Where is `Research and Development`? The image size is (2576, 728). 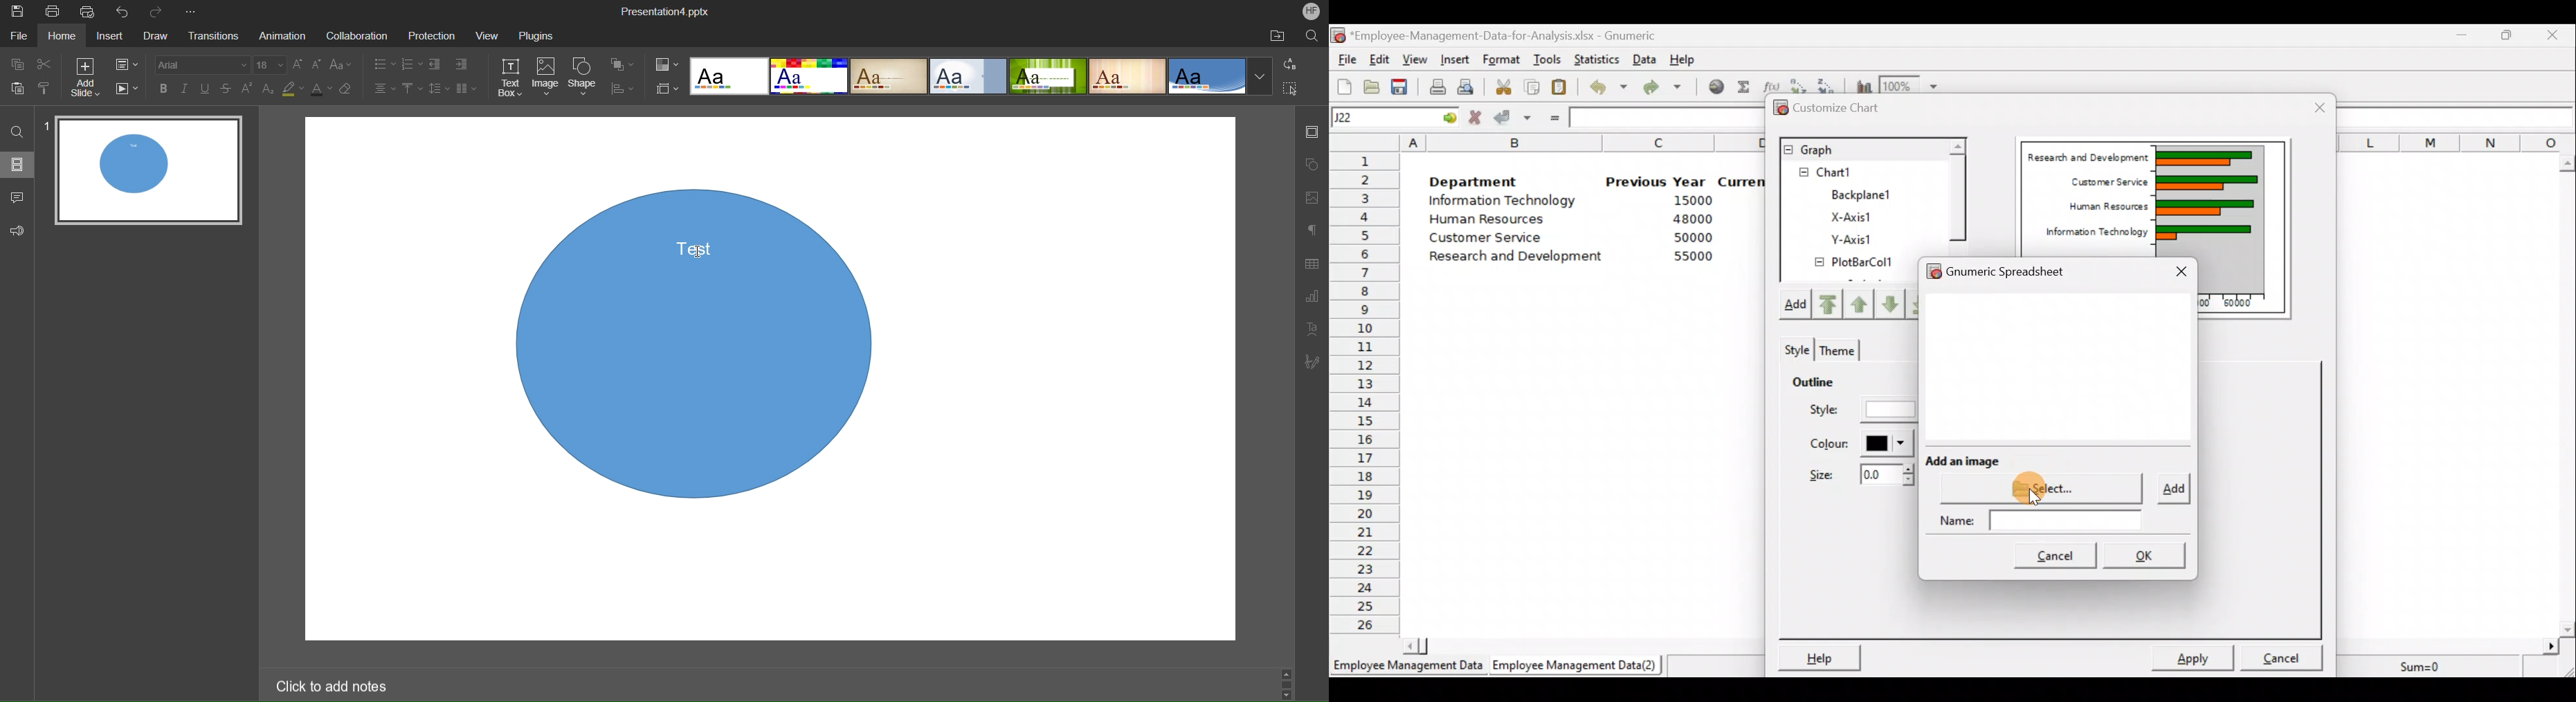 Research and Development is located at coordinates (2086, 154).